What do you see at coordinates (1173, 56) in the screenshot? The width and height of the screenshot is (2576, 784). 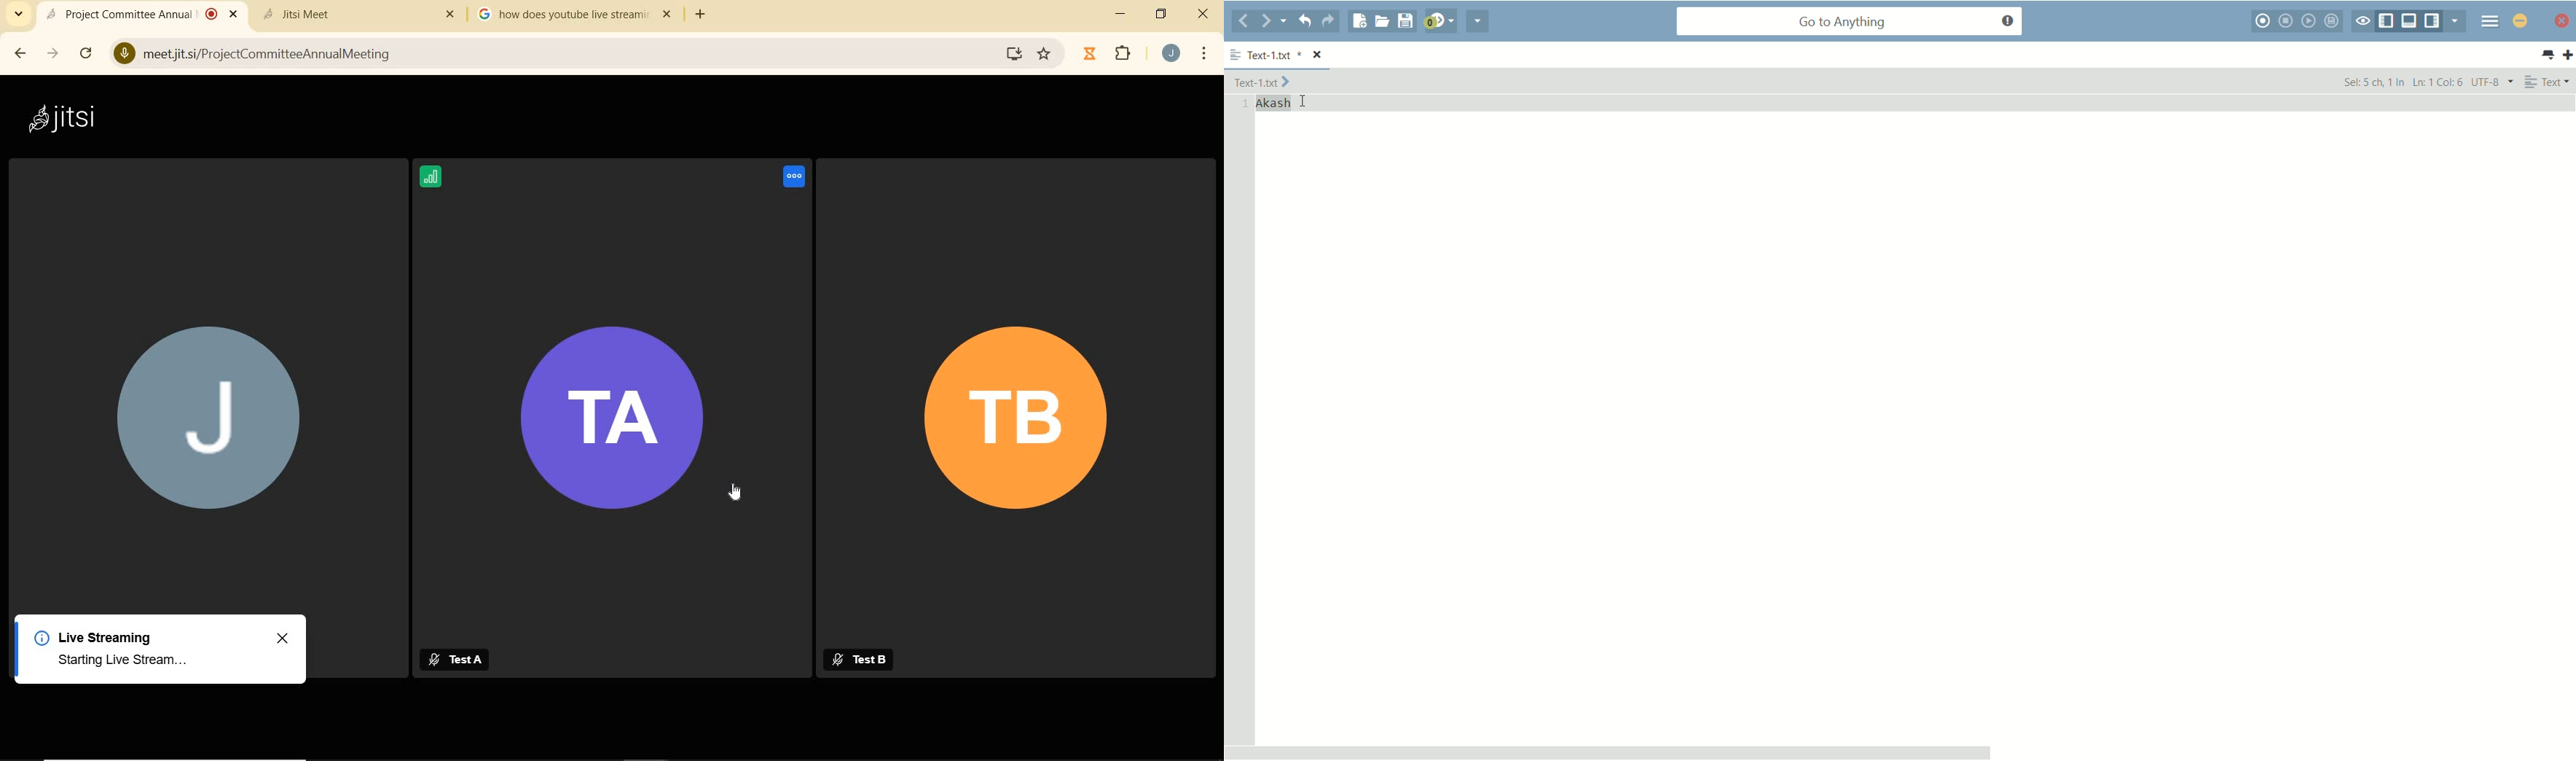 I see `account` at bounding box center [1173, 56].